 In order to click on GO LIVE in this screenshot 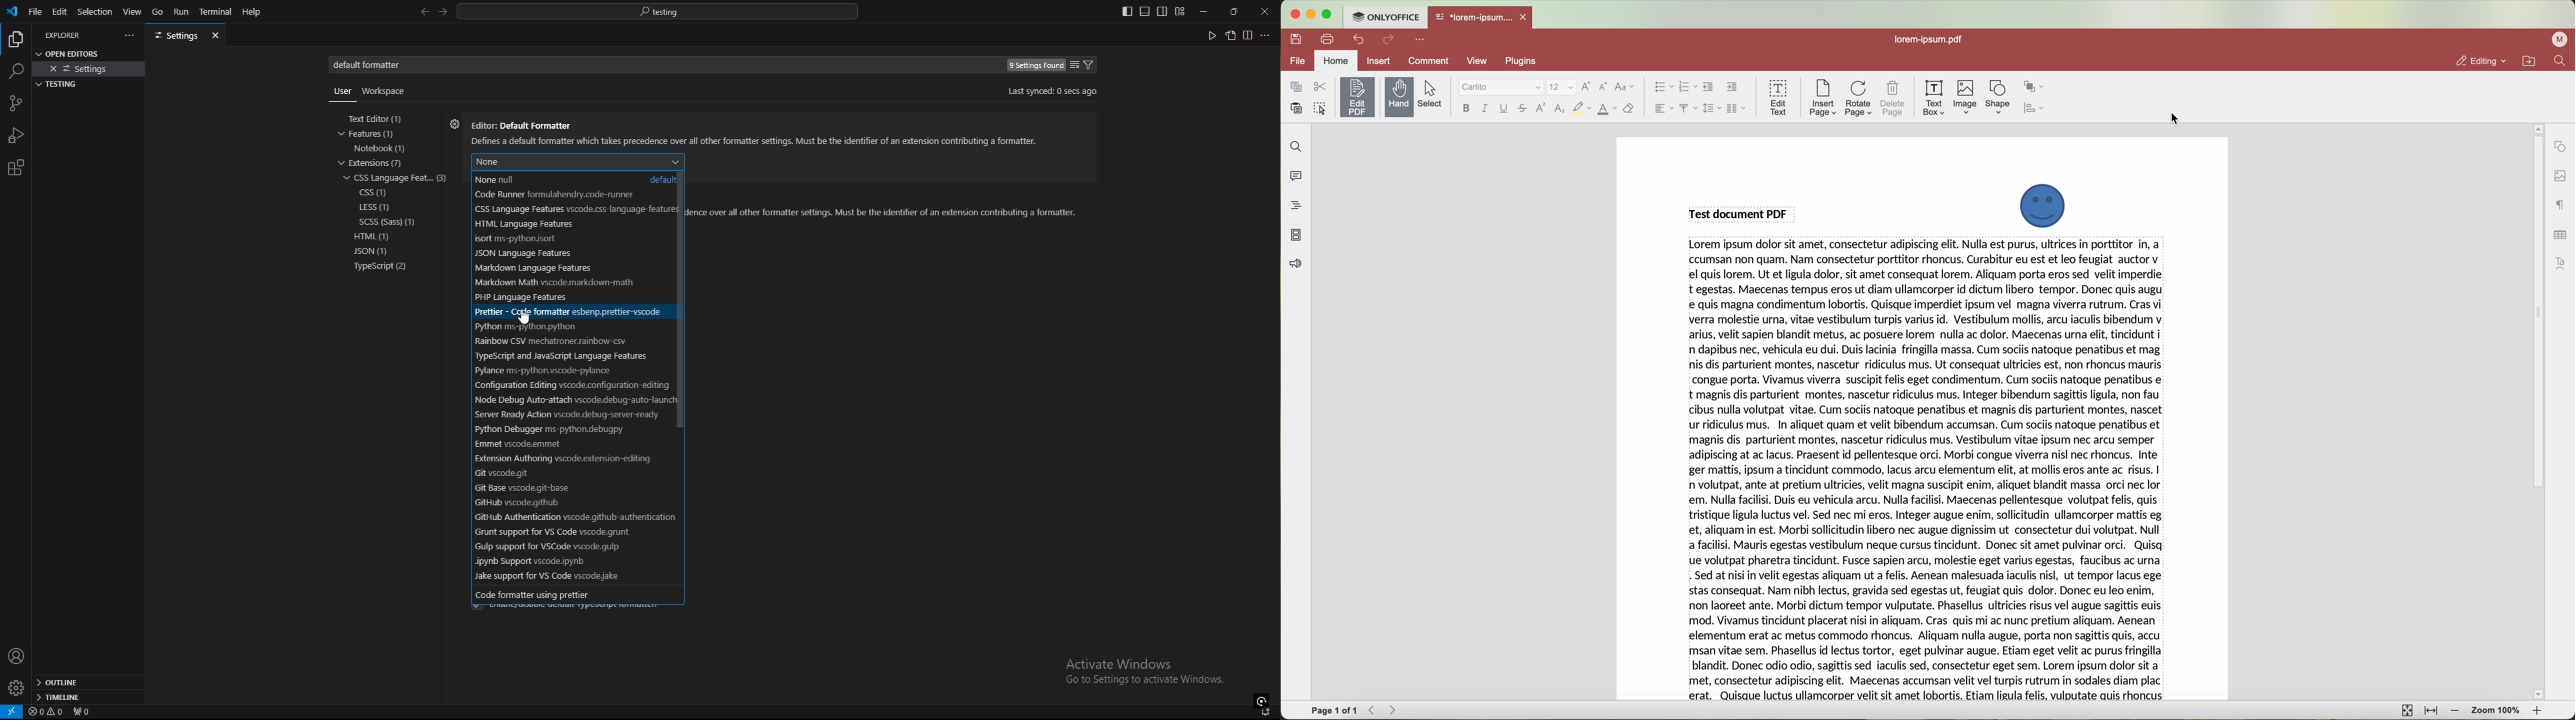, I will do `click(1262, 700)`.